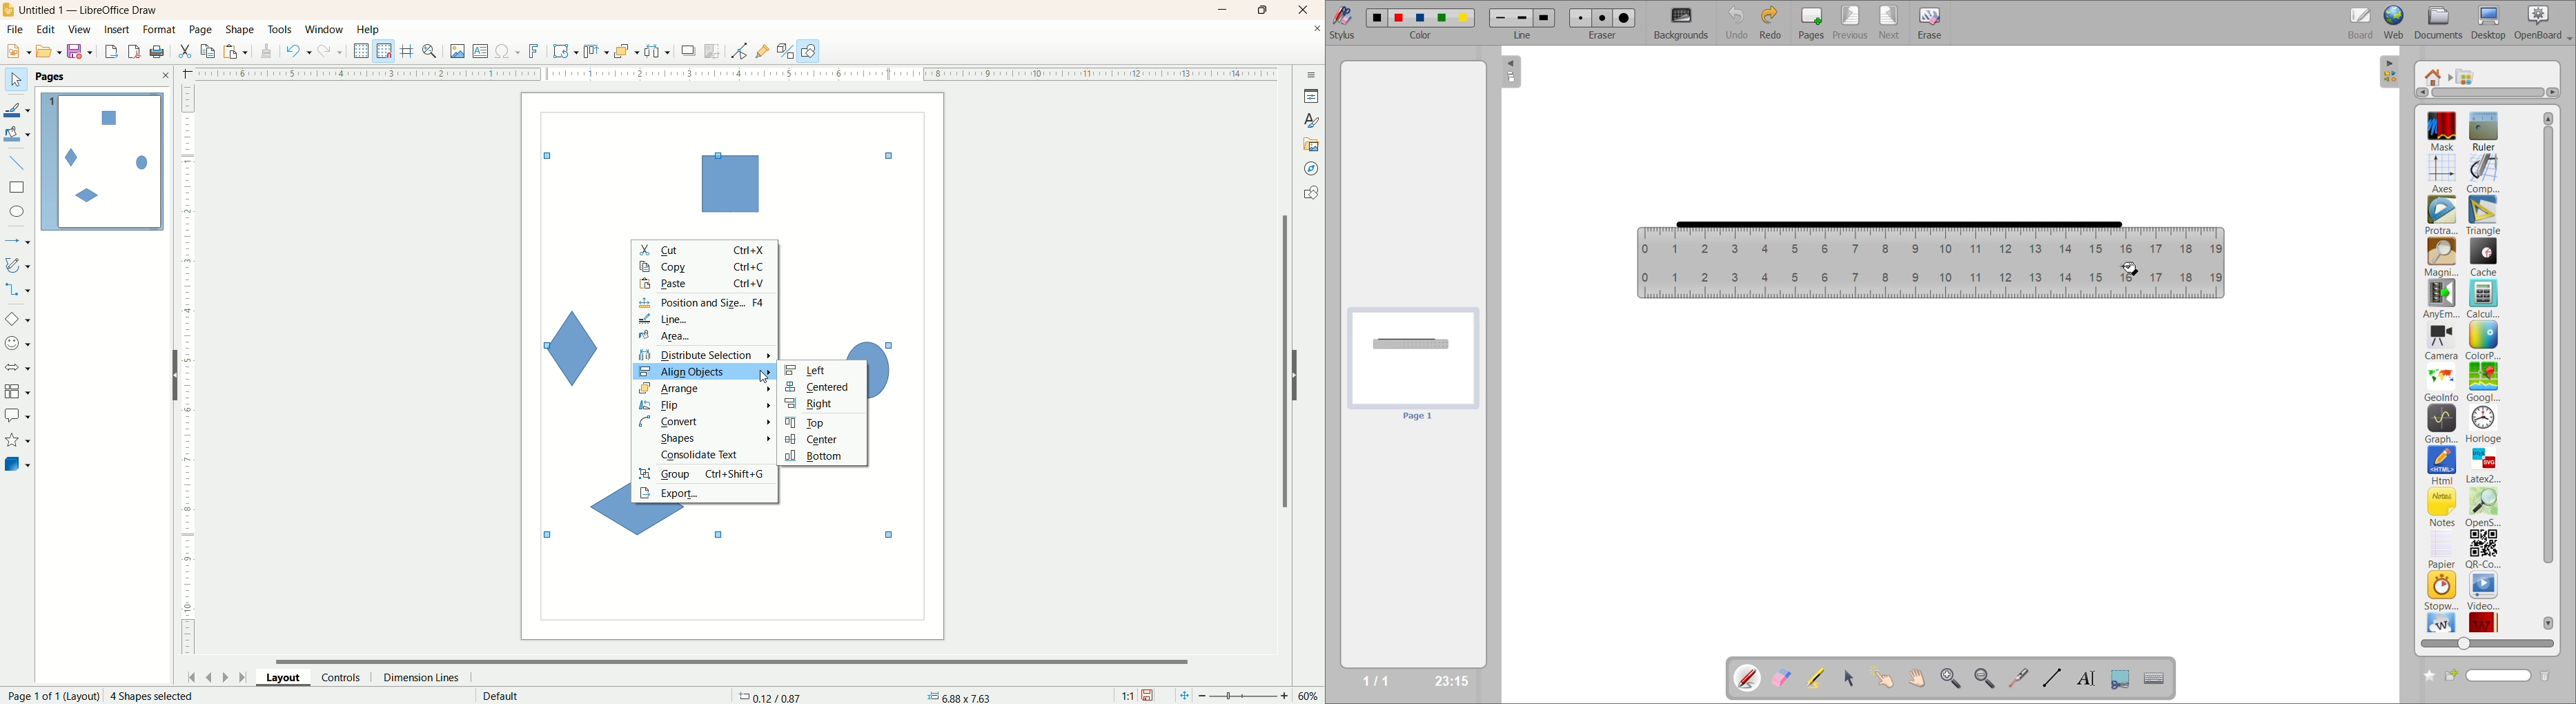 This screenshot has width=2576, height=728. What do you see at coordinates (727, 72) in the screenshot?
I see `scale bar` at bounding box center [727, 72].